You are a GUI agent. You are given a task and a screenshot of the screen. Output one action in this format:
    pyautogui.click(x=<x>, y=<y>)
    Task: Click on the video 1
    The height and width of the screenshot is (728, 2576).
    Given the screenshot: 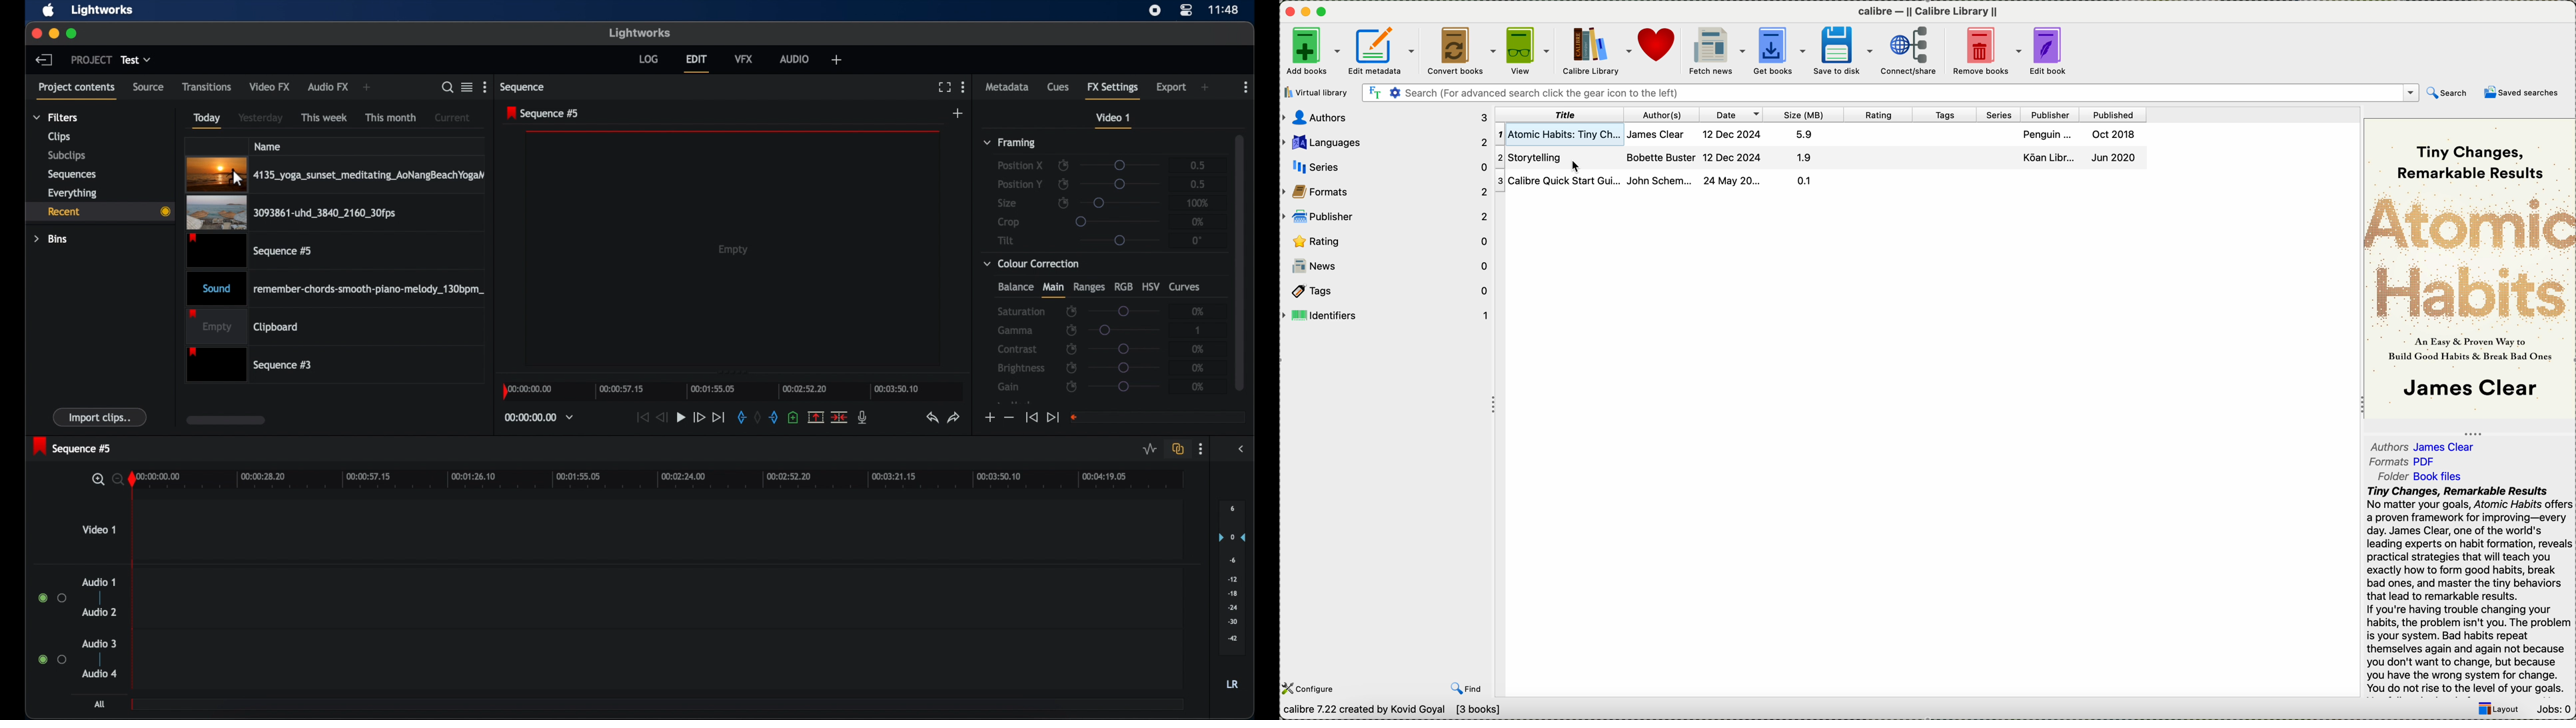 What is the action you would take?
    pyautogui.click(x=1114, y=121)
    